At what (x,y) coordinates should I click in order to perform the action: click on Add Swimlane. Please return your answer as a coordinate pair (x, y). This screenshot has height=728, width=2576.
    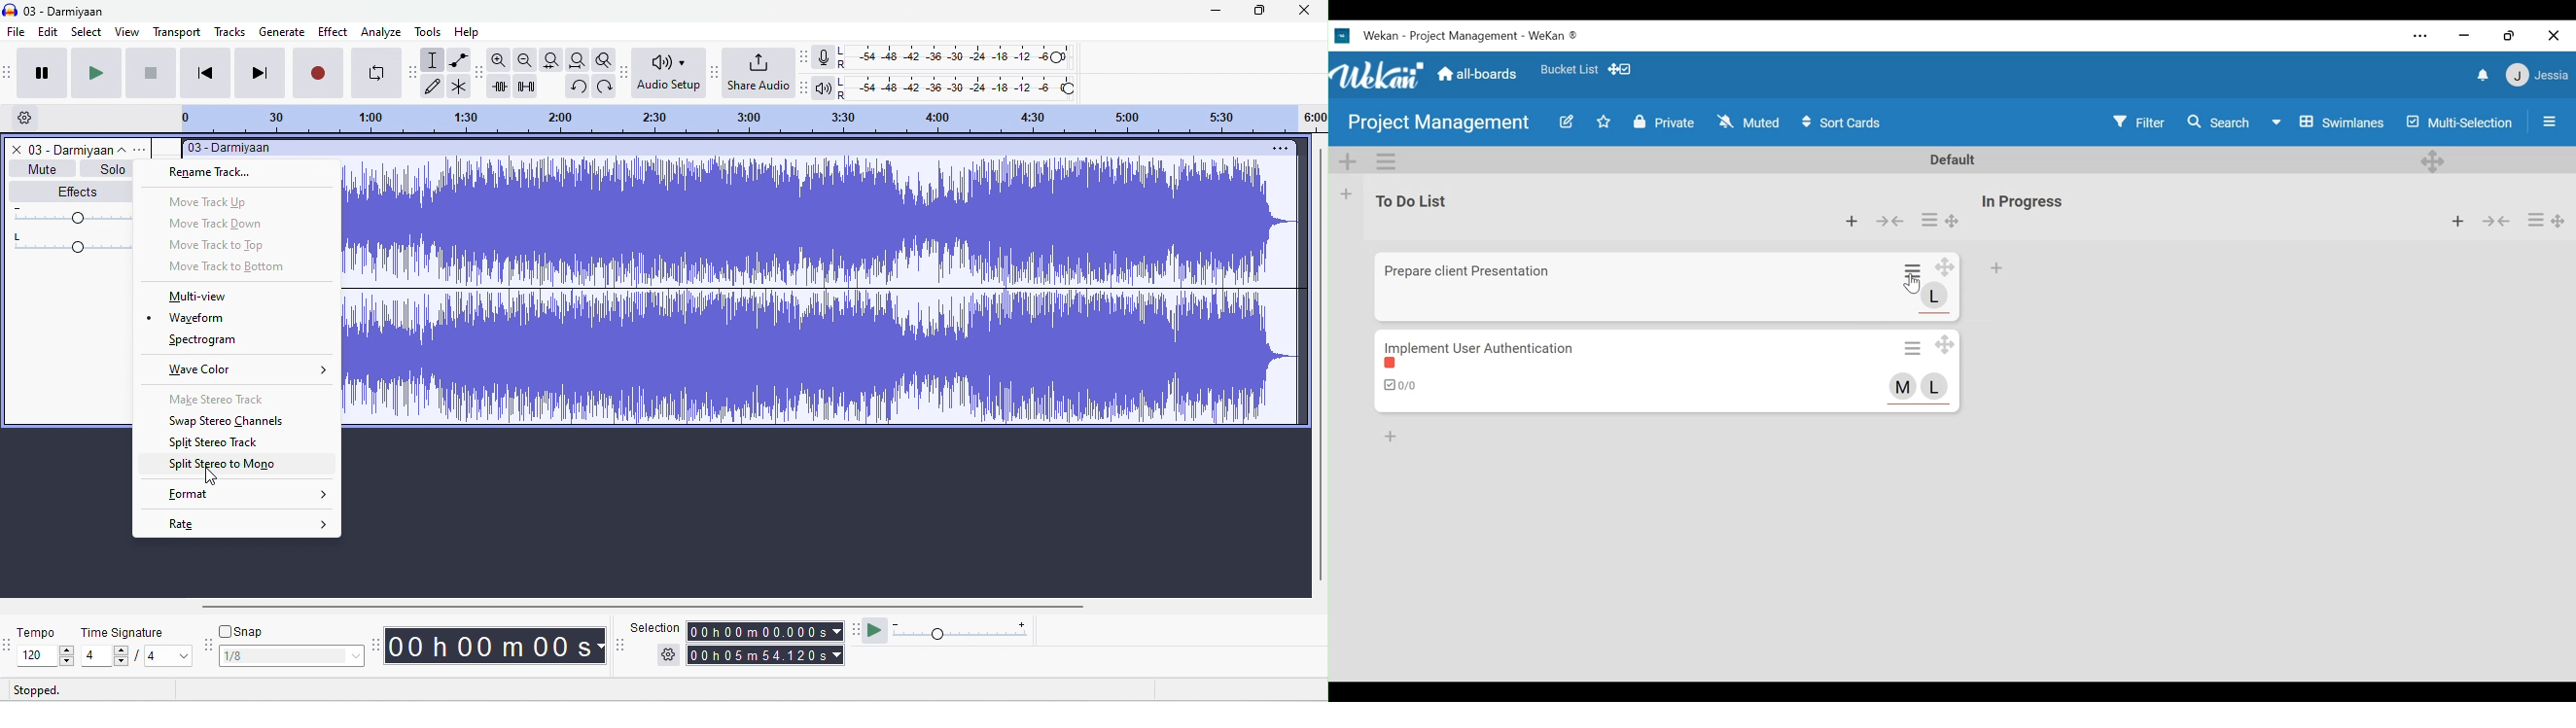
    Looking at the image, I should click on (1350, 162).